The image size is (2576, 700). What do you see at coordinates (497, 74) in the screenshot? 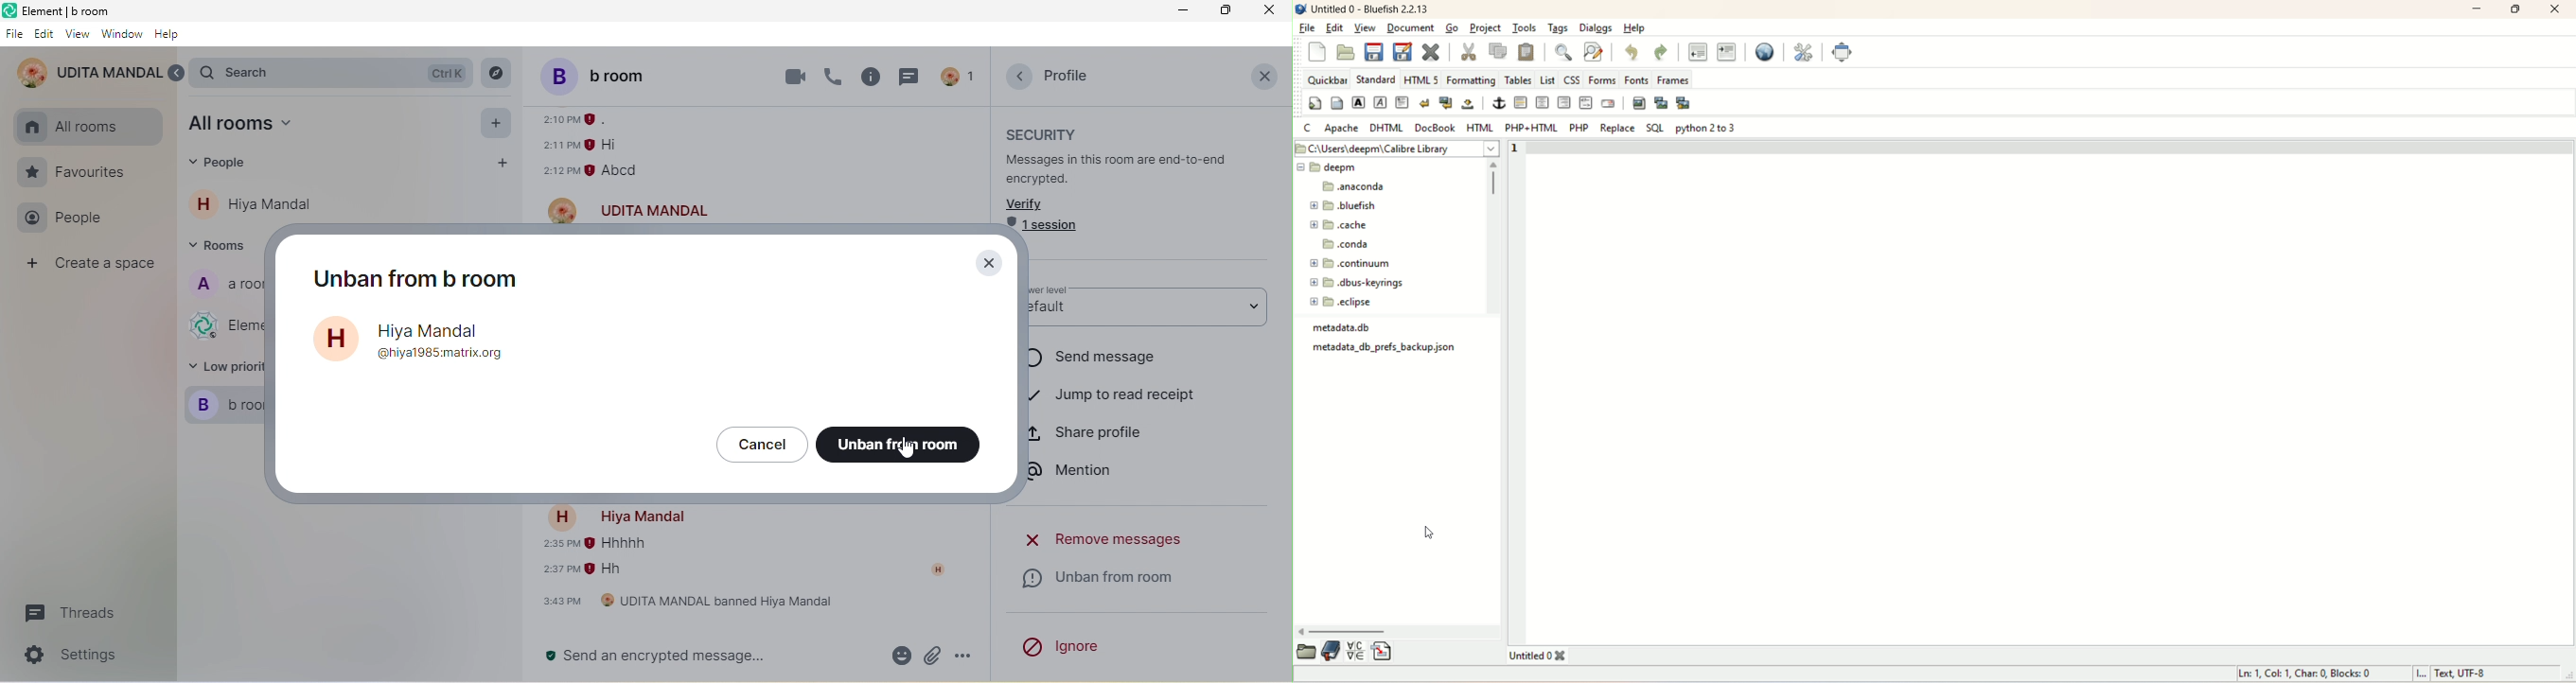
I see `explore` at bounding box center [497, 74].